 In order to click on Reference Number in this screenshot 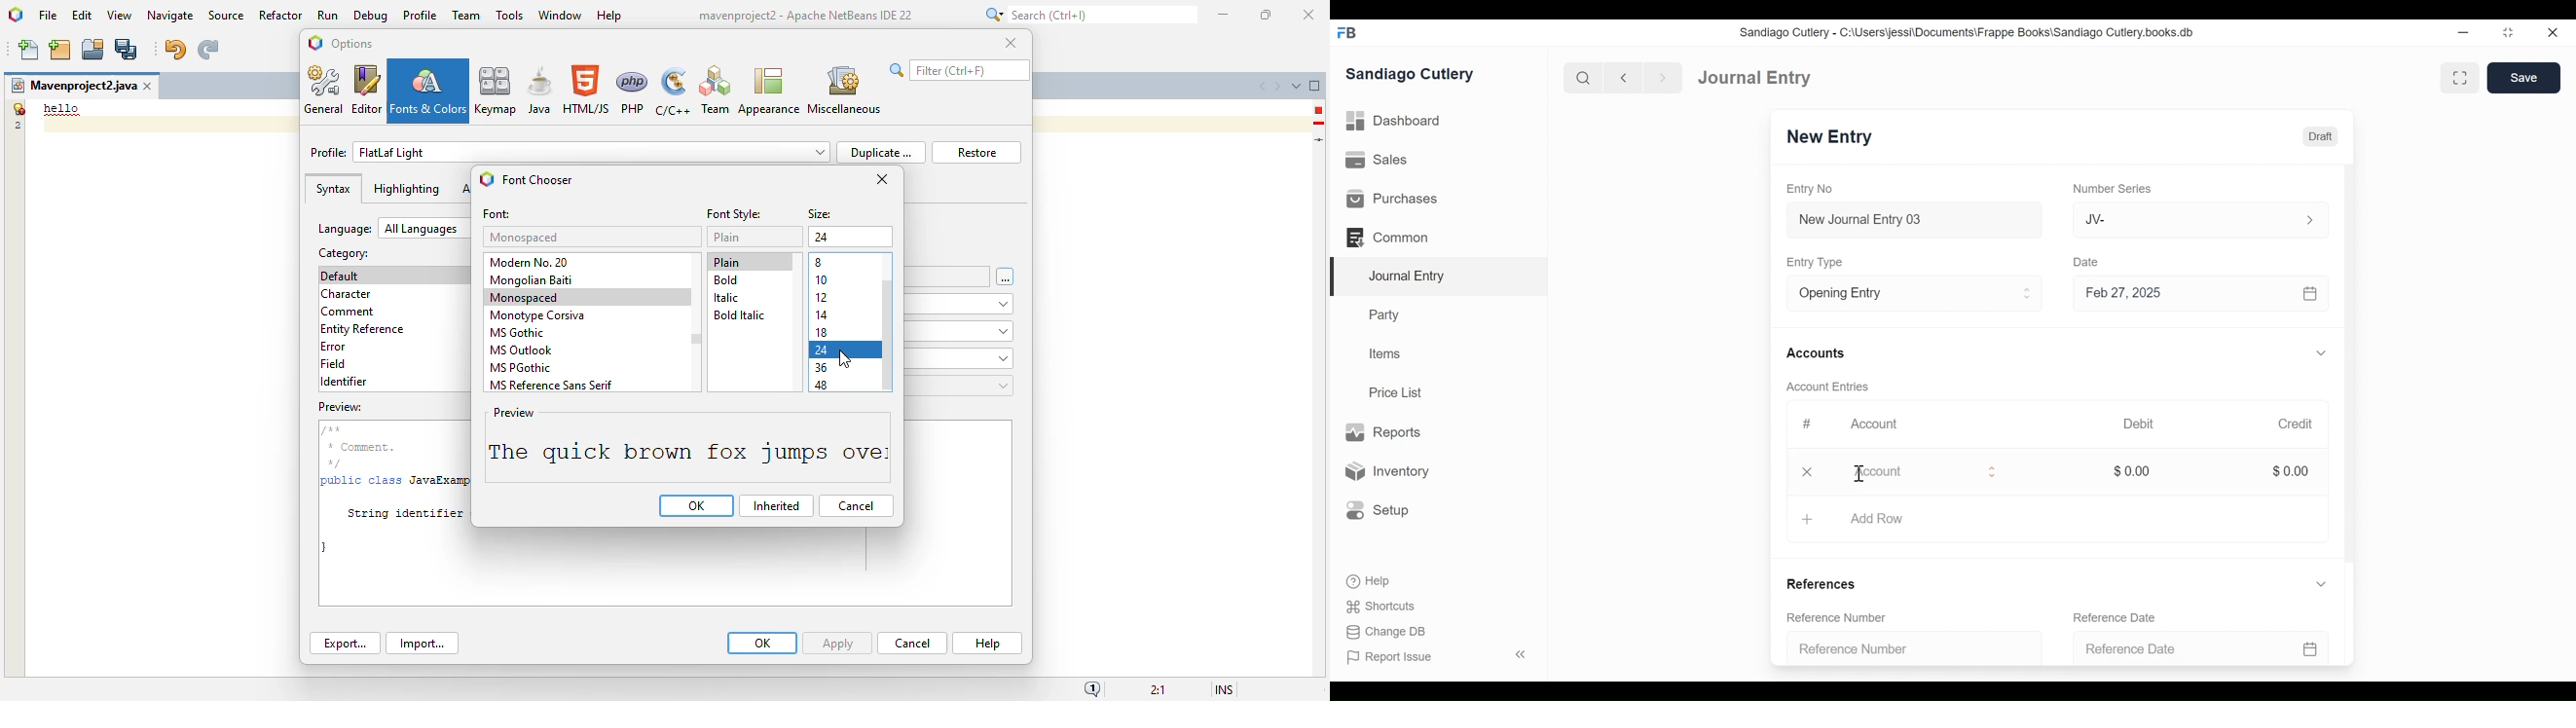, I will do `click(1907, 646)`.